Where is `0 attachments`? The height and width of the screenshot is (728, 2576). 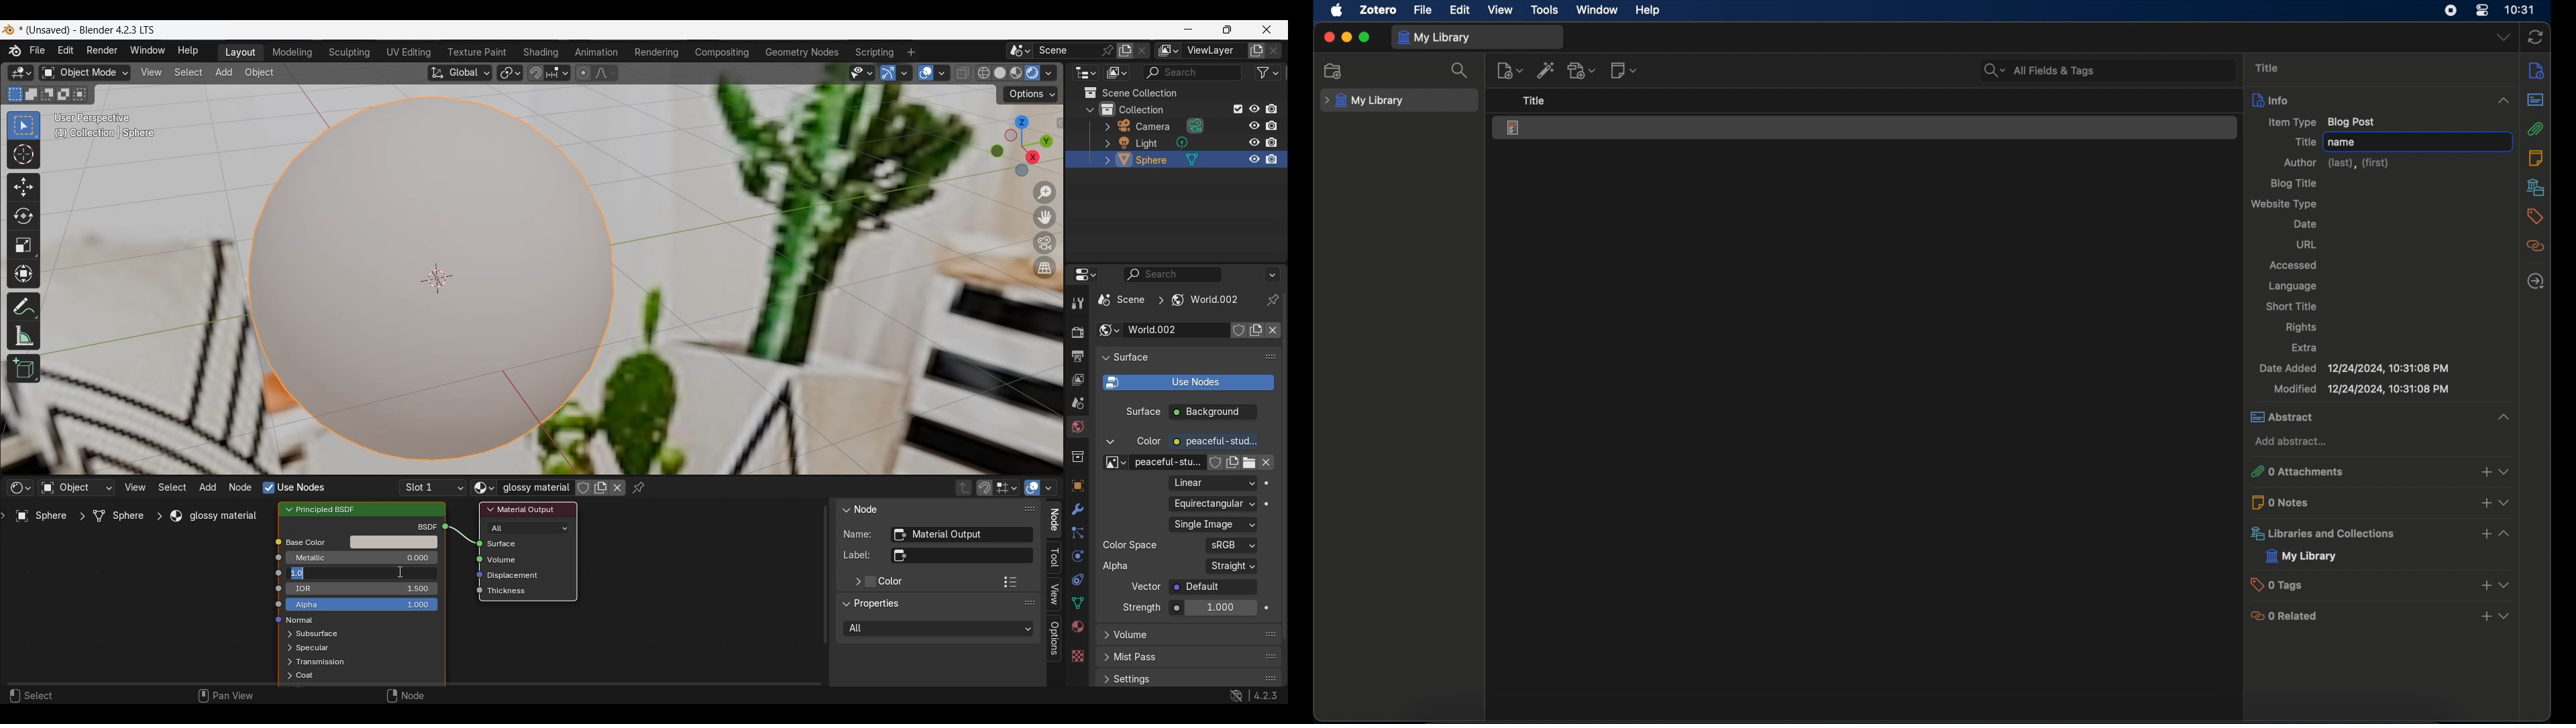 0 attachments is located at coordinates (2378, 472).